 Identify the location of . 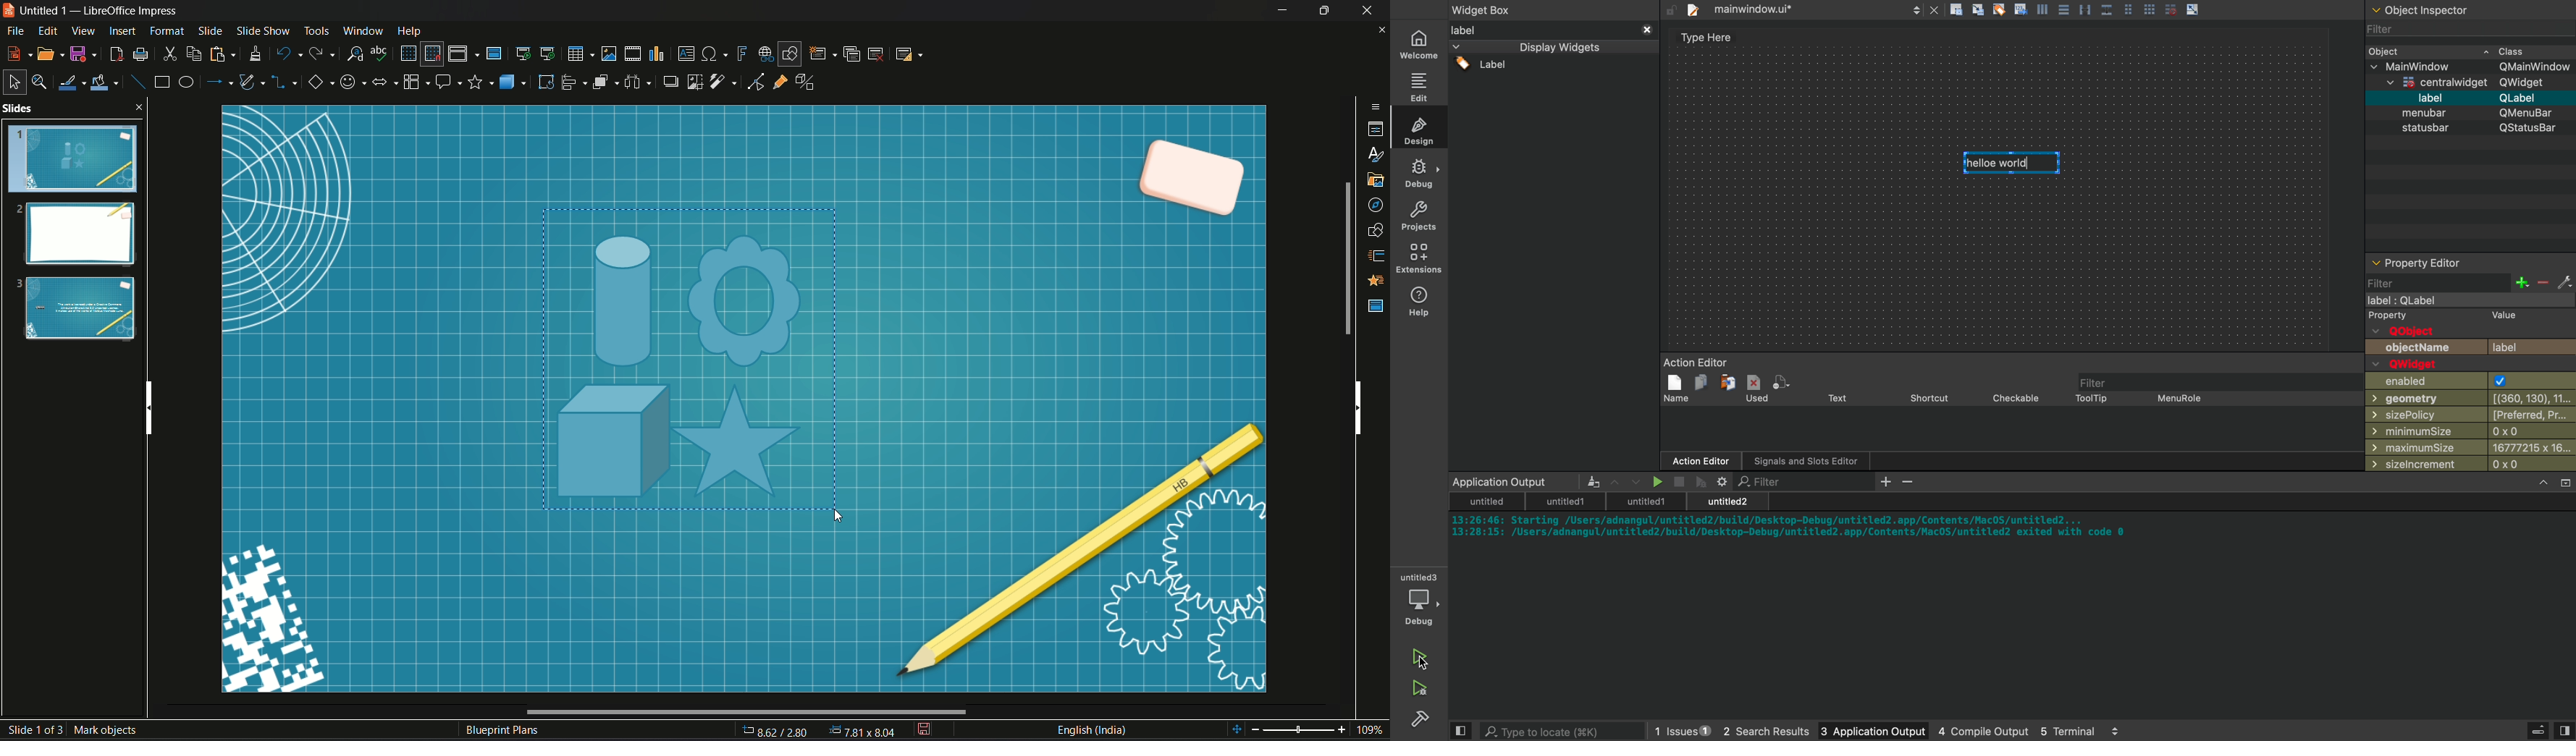
(2473, 67).